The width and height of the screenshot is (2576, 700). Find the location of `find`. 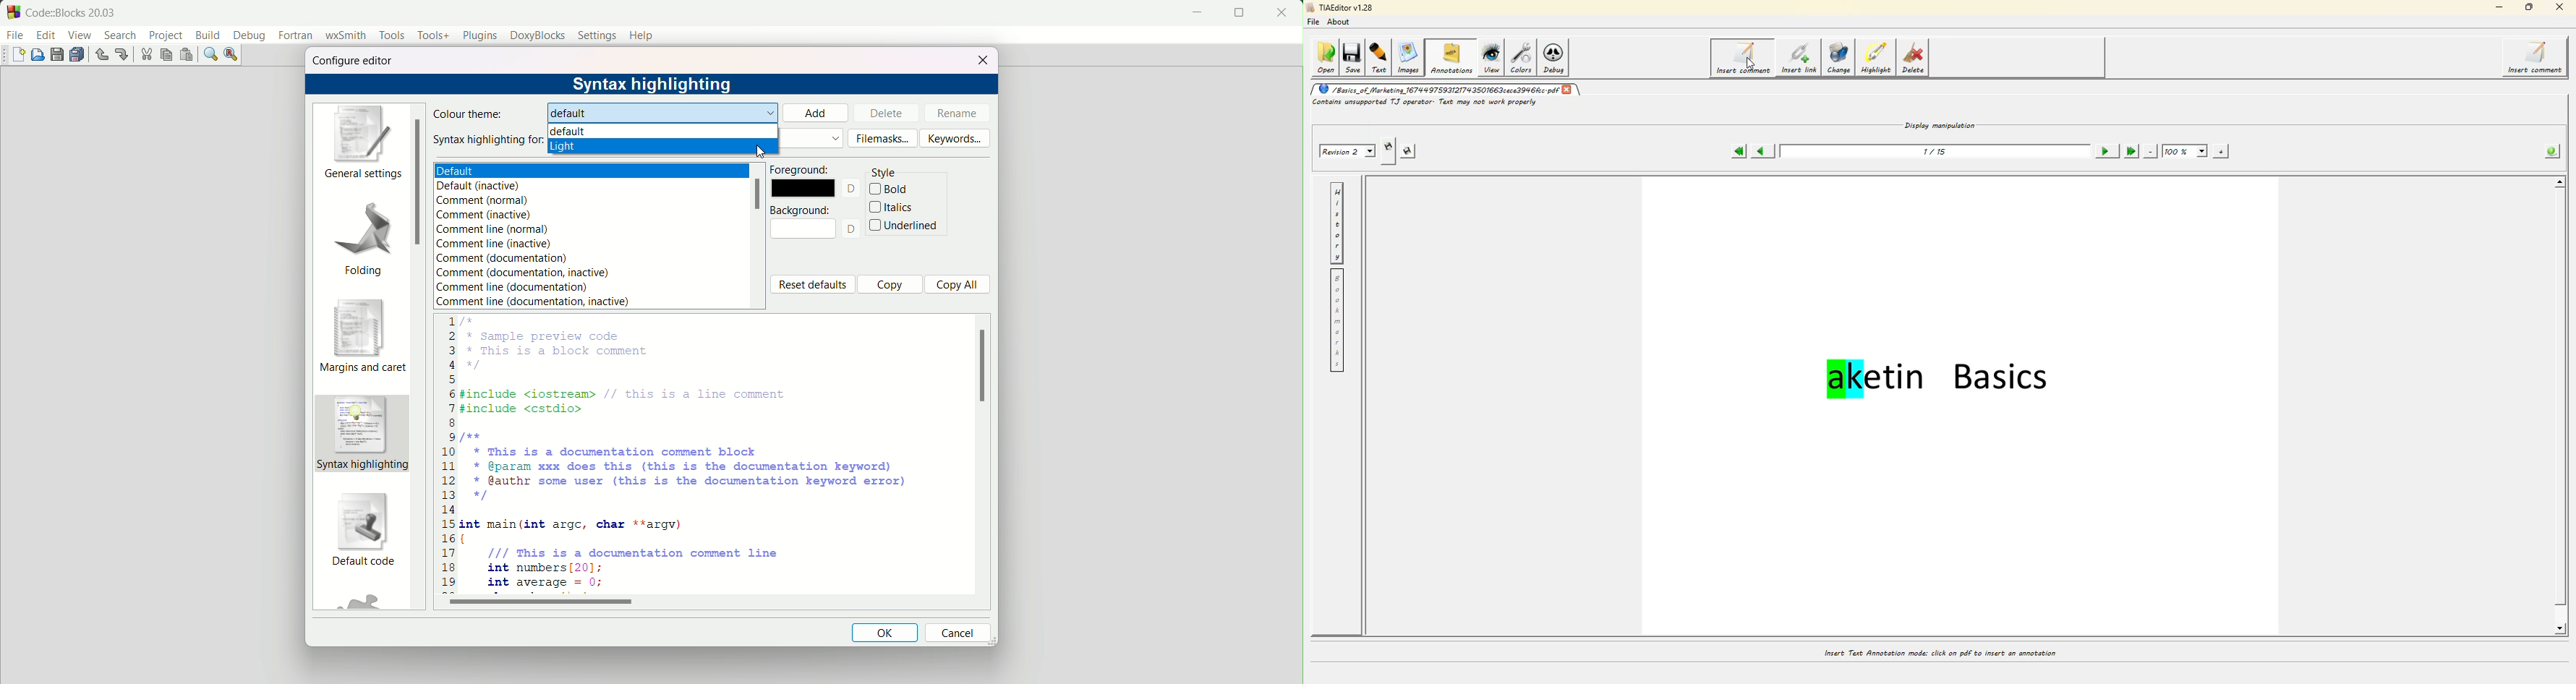

find is located at coordinates (210, 54).